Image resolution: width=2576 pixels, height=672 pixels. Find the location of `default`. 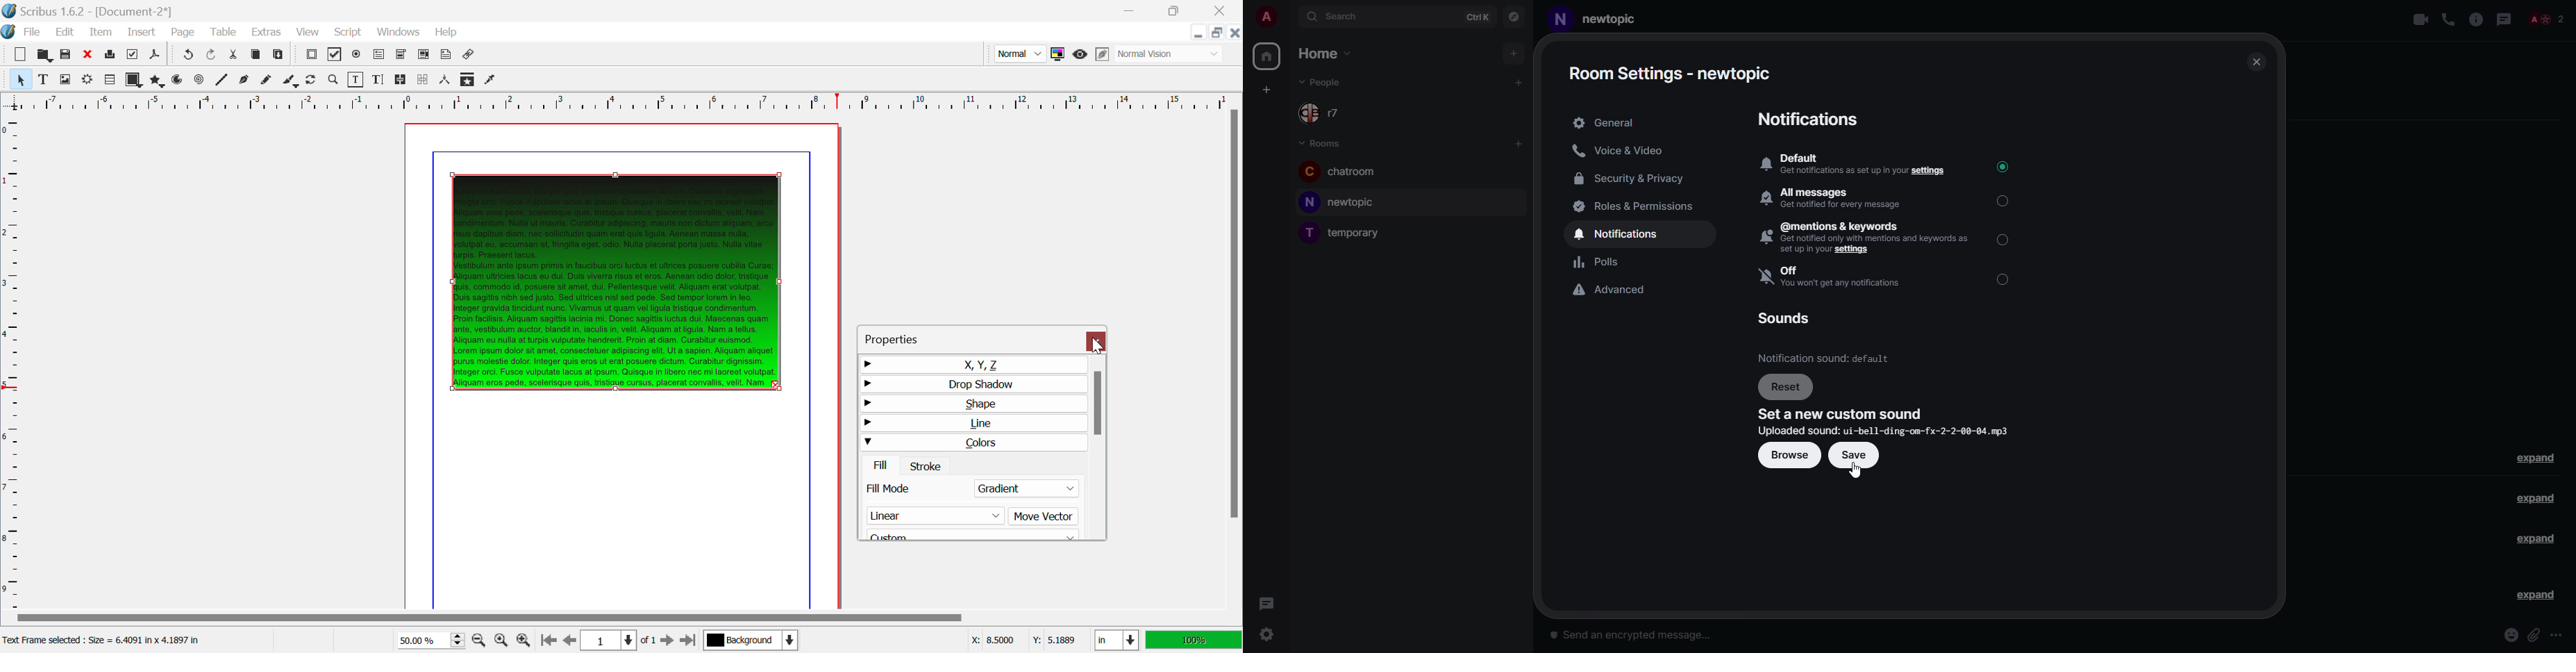

default is located at coordinates (1854, 165).